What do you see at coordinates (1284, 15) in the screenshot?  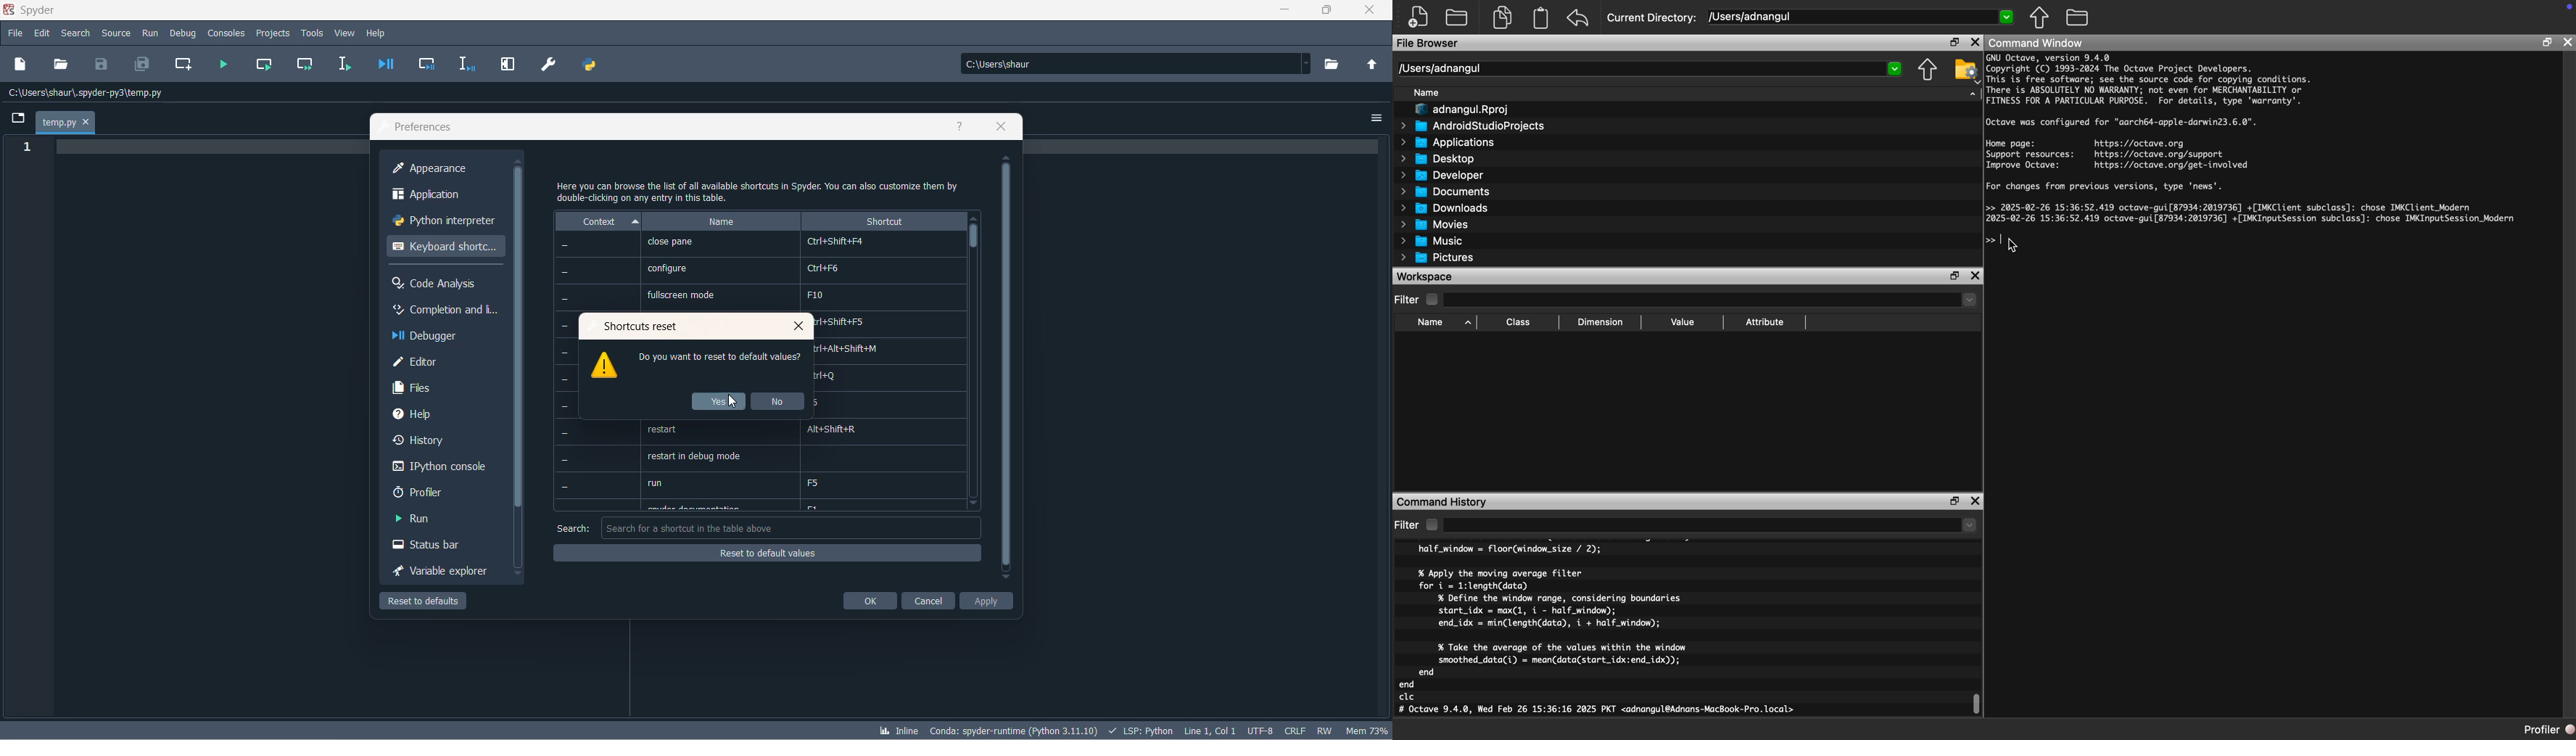 I see `minimize` at bounding box center [1284, 15].